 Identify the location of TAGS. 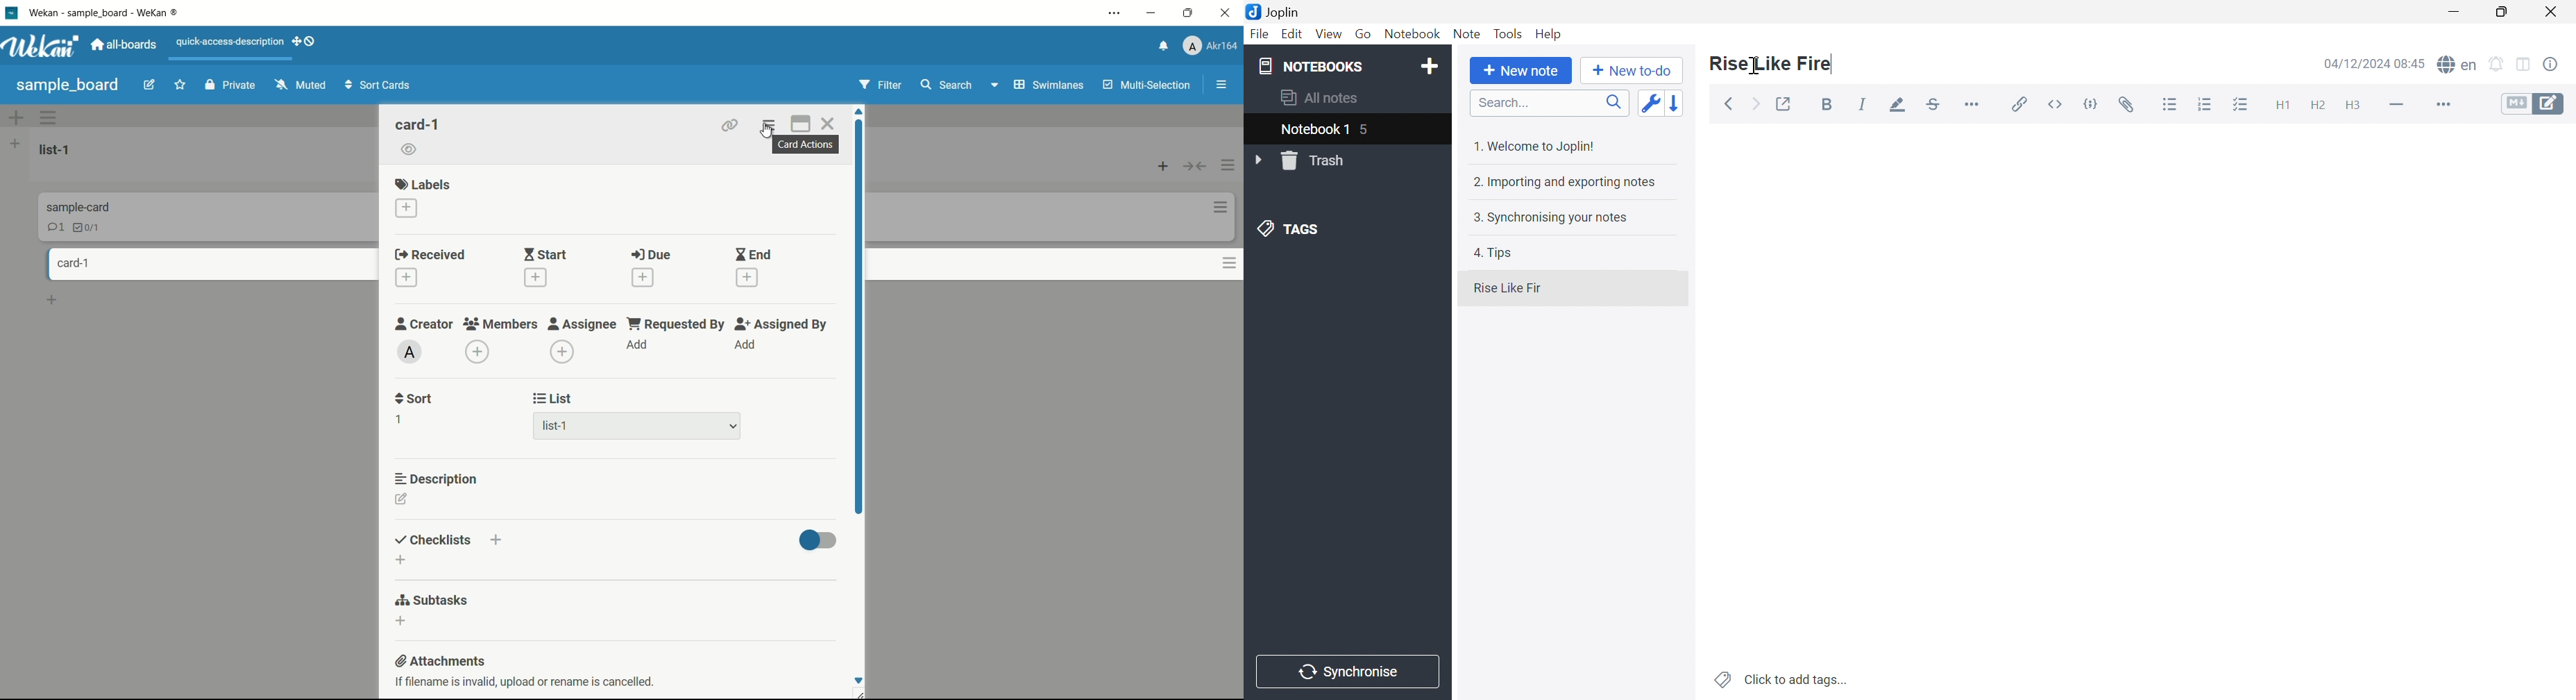
(1293, 230).